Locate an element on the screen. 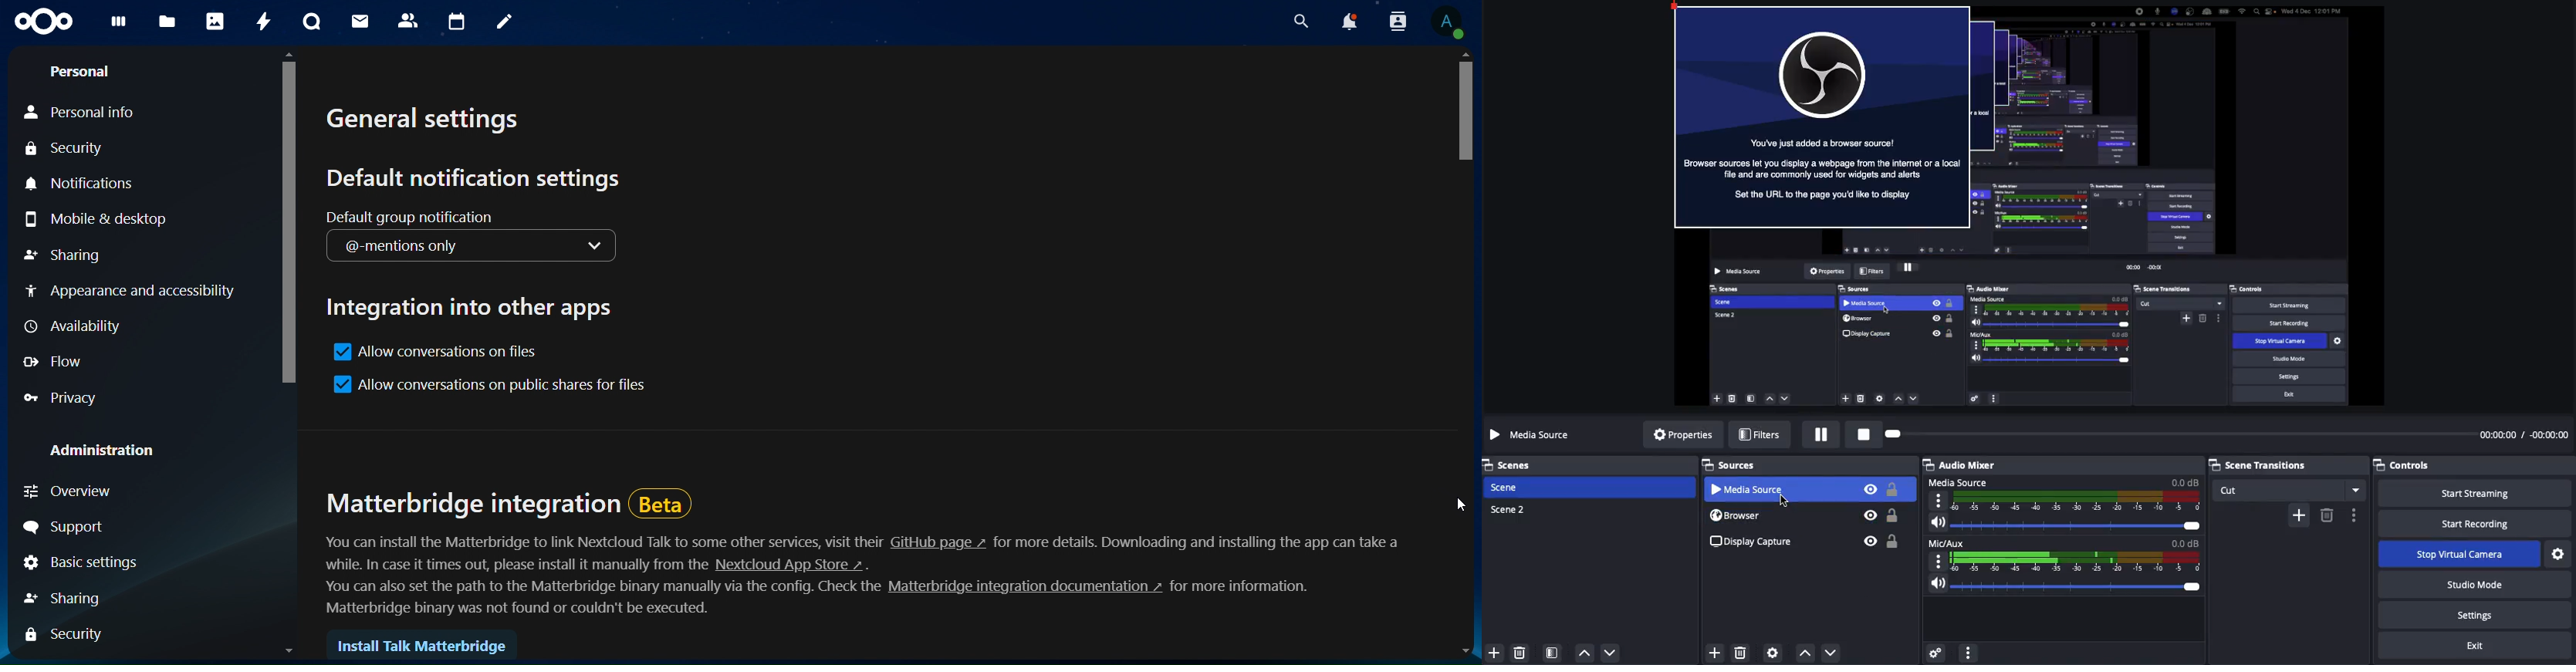  Browser is located at coordinates (1734, 516).